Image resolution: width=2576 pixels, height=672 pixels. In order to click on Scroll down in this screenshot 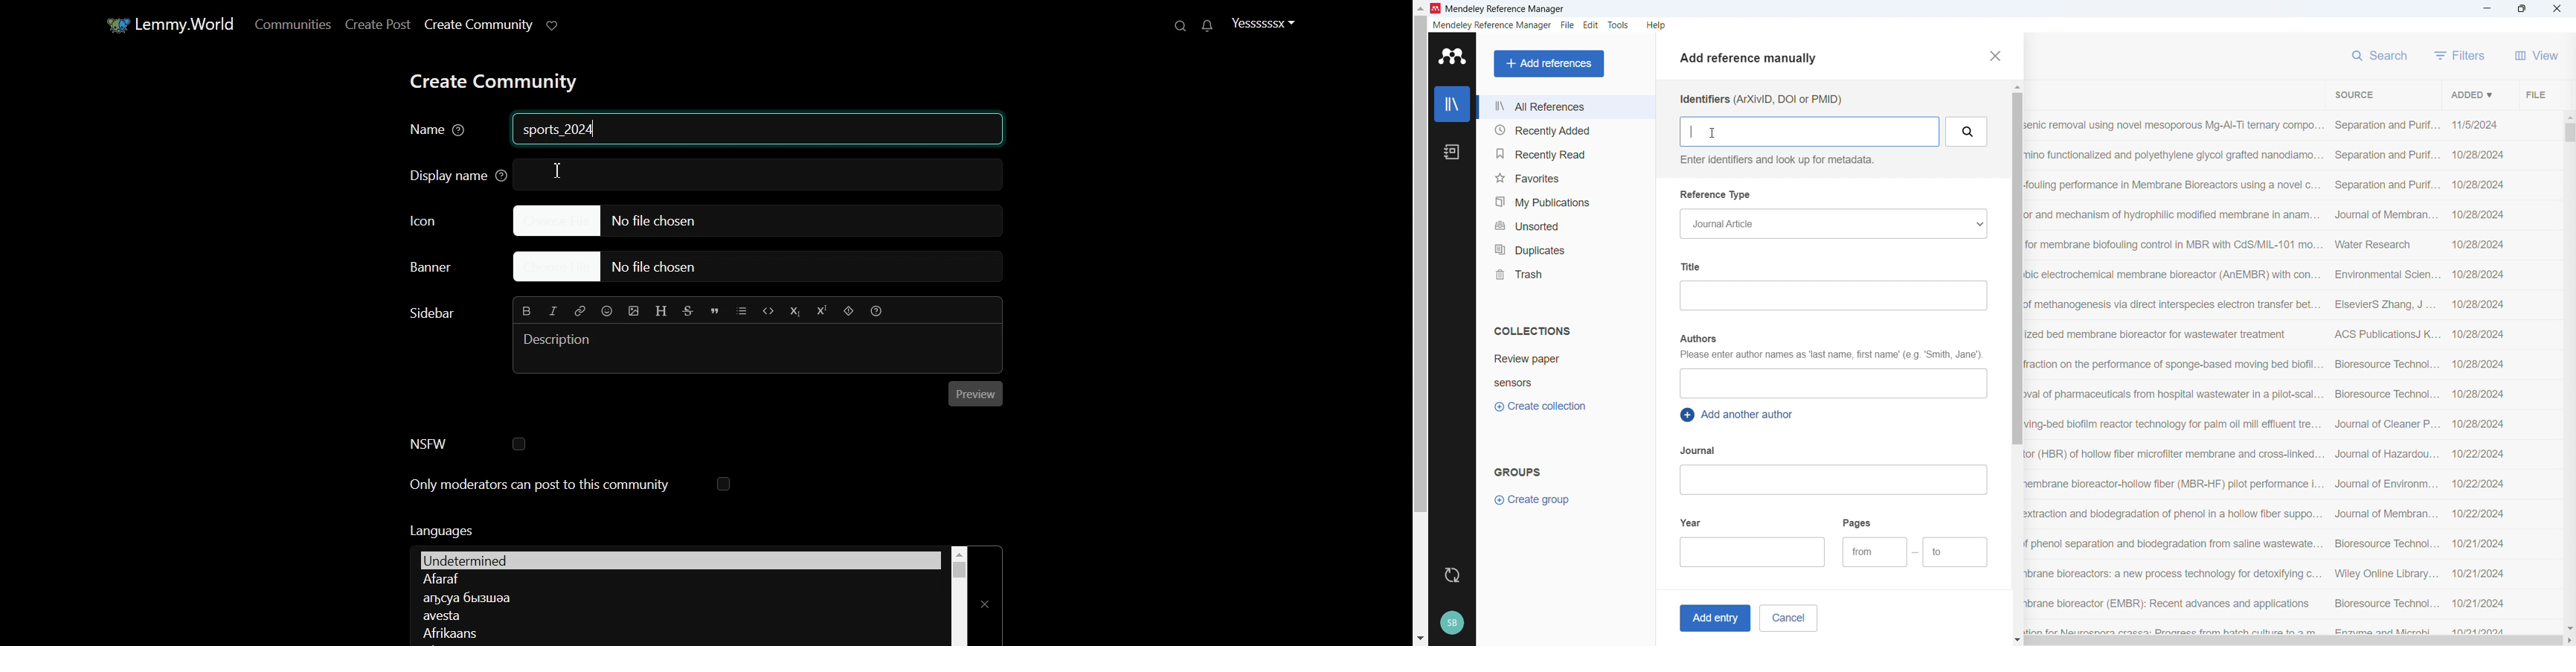, I will do `click(2018, 641)`.